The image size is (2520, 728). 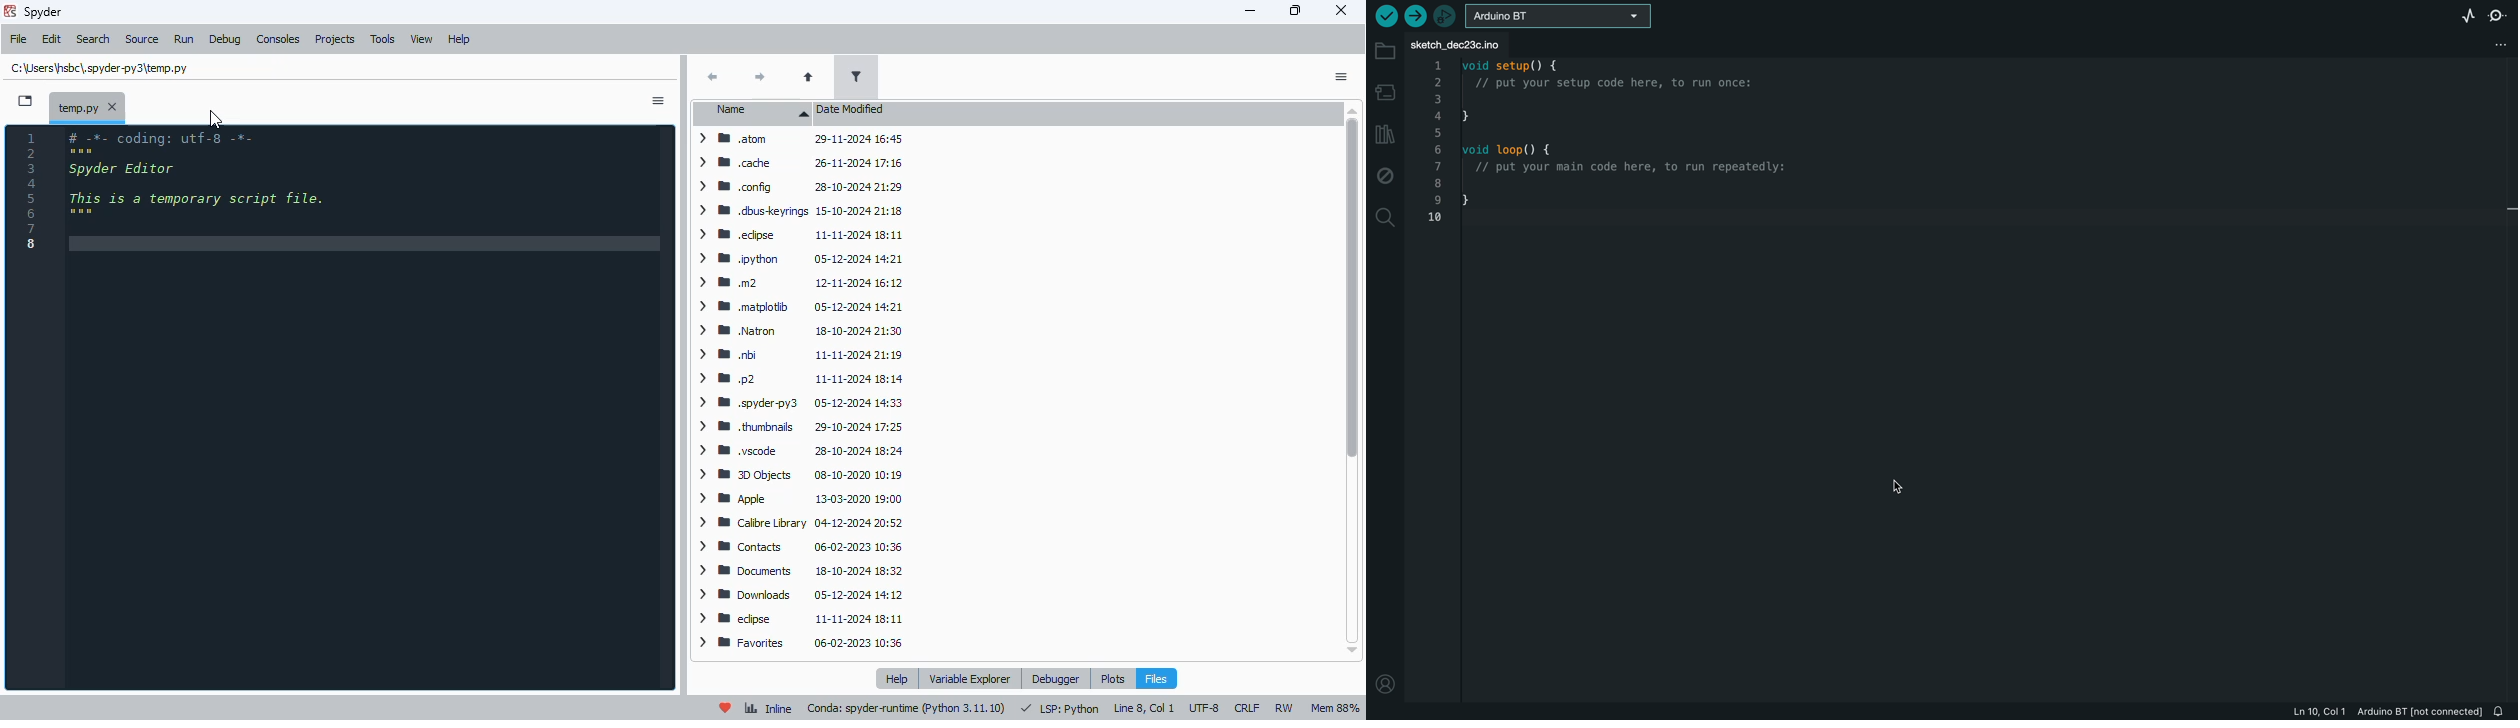 What do you see at coordinates (797, 138) in the screenshot?
I see `> BB atom 29-11-2024 16:45` at bounding box center [797, 138].